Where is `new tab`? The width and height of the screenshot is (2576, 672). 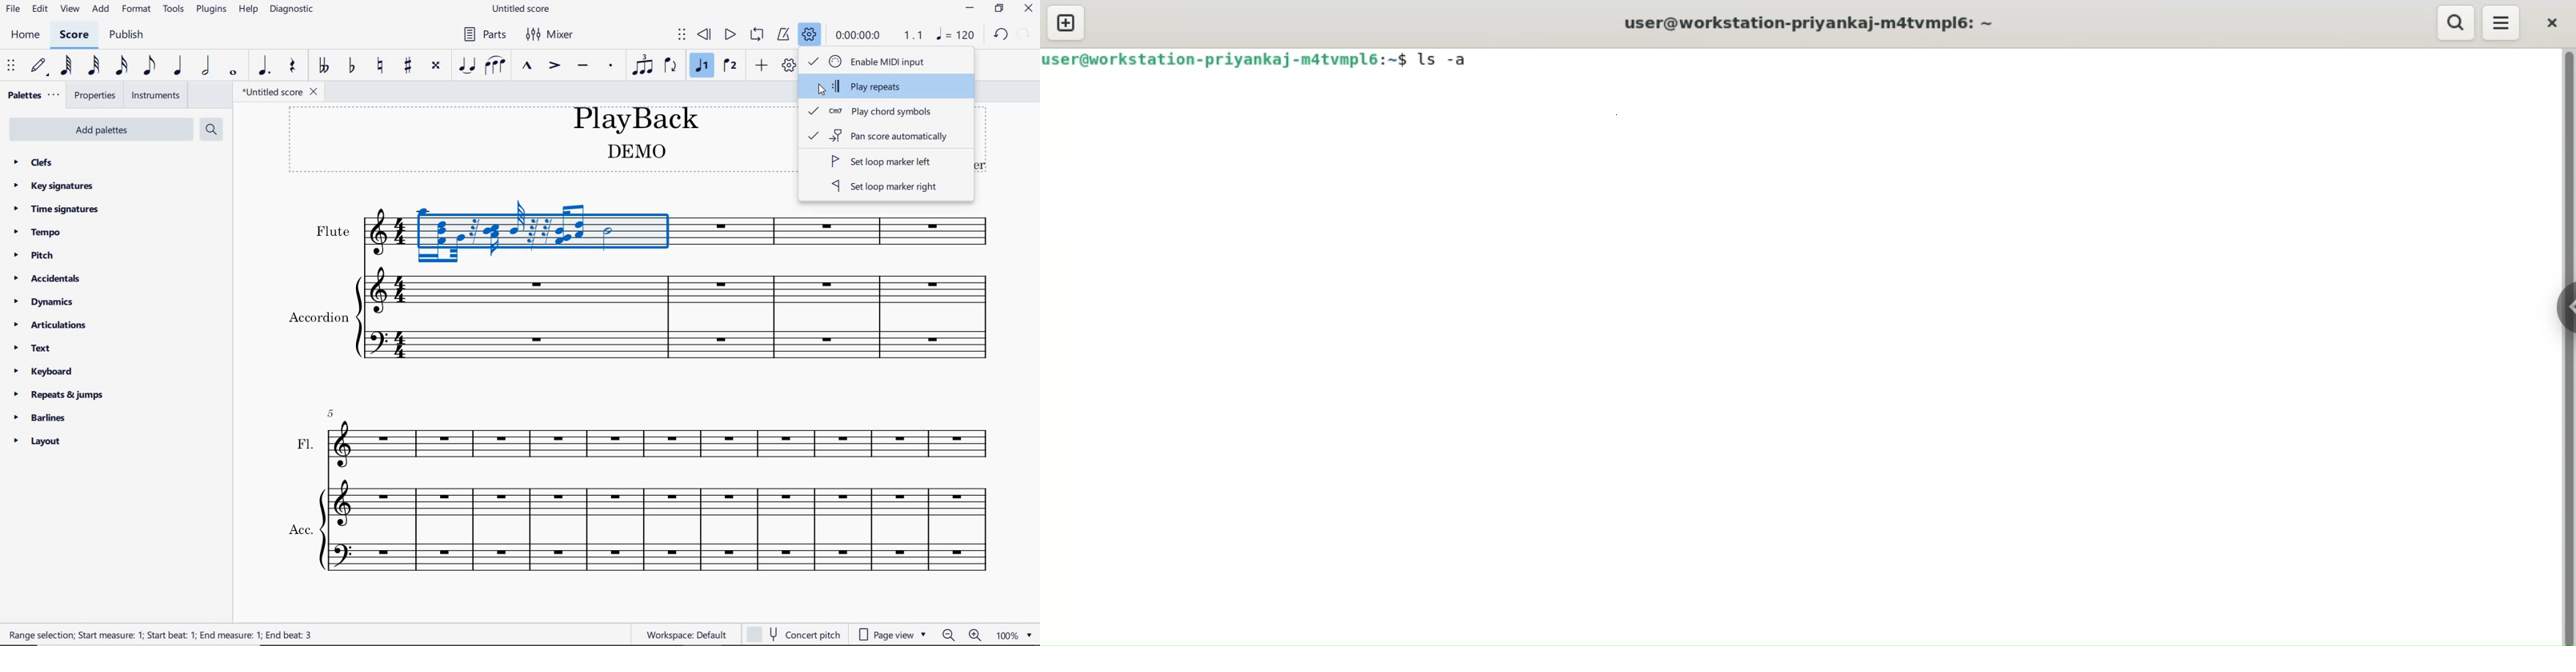 new tab is located at coordinates (1066, 23).